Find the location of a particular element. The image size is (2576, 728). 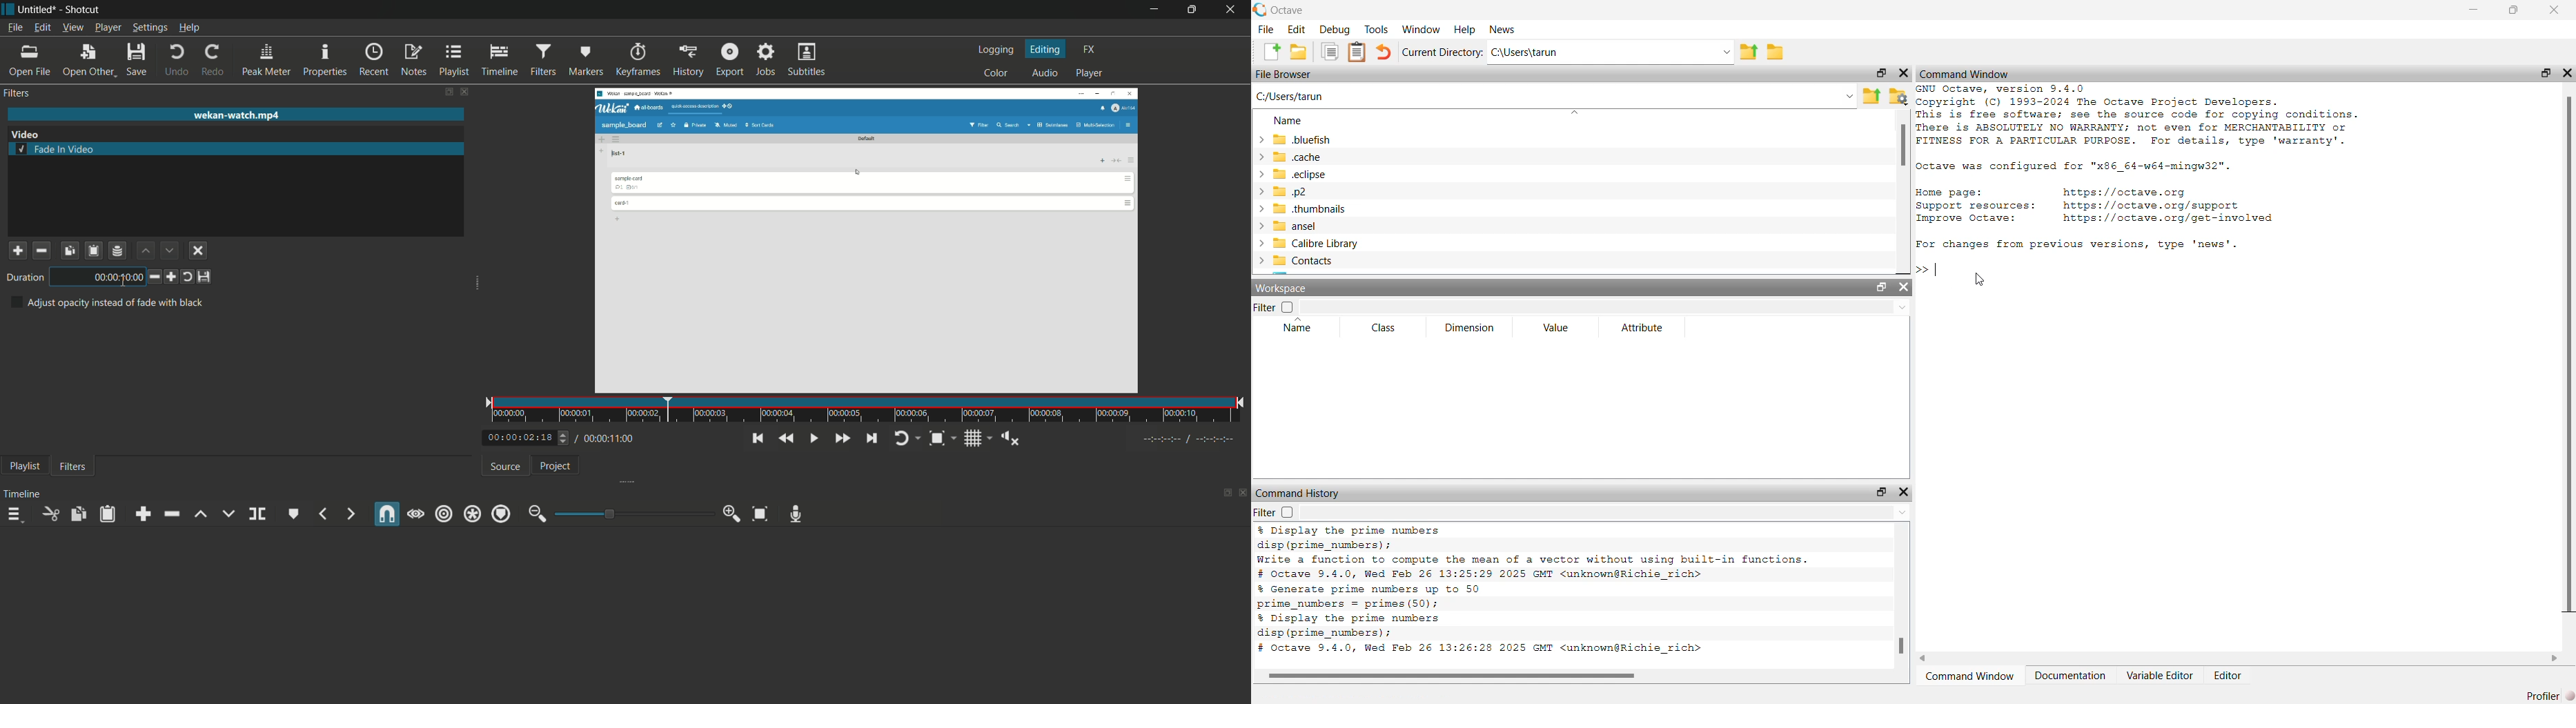

Editor is located at coordinates (2228, 676).